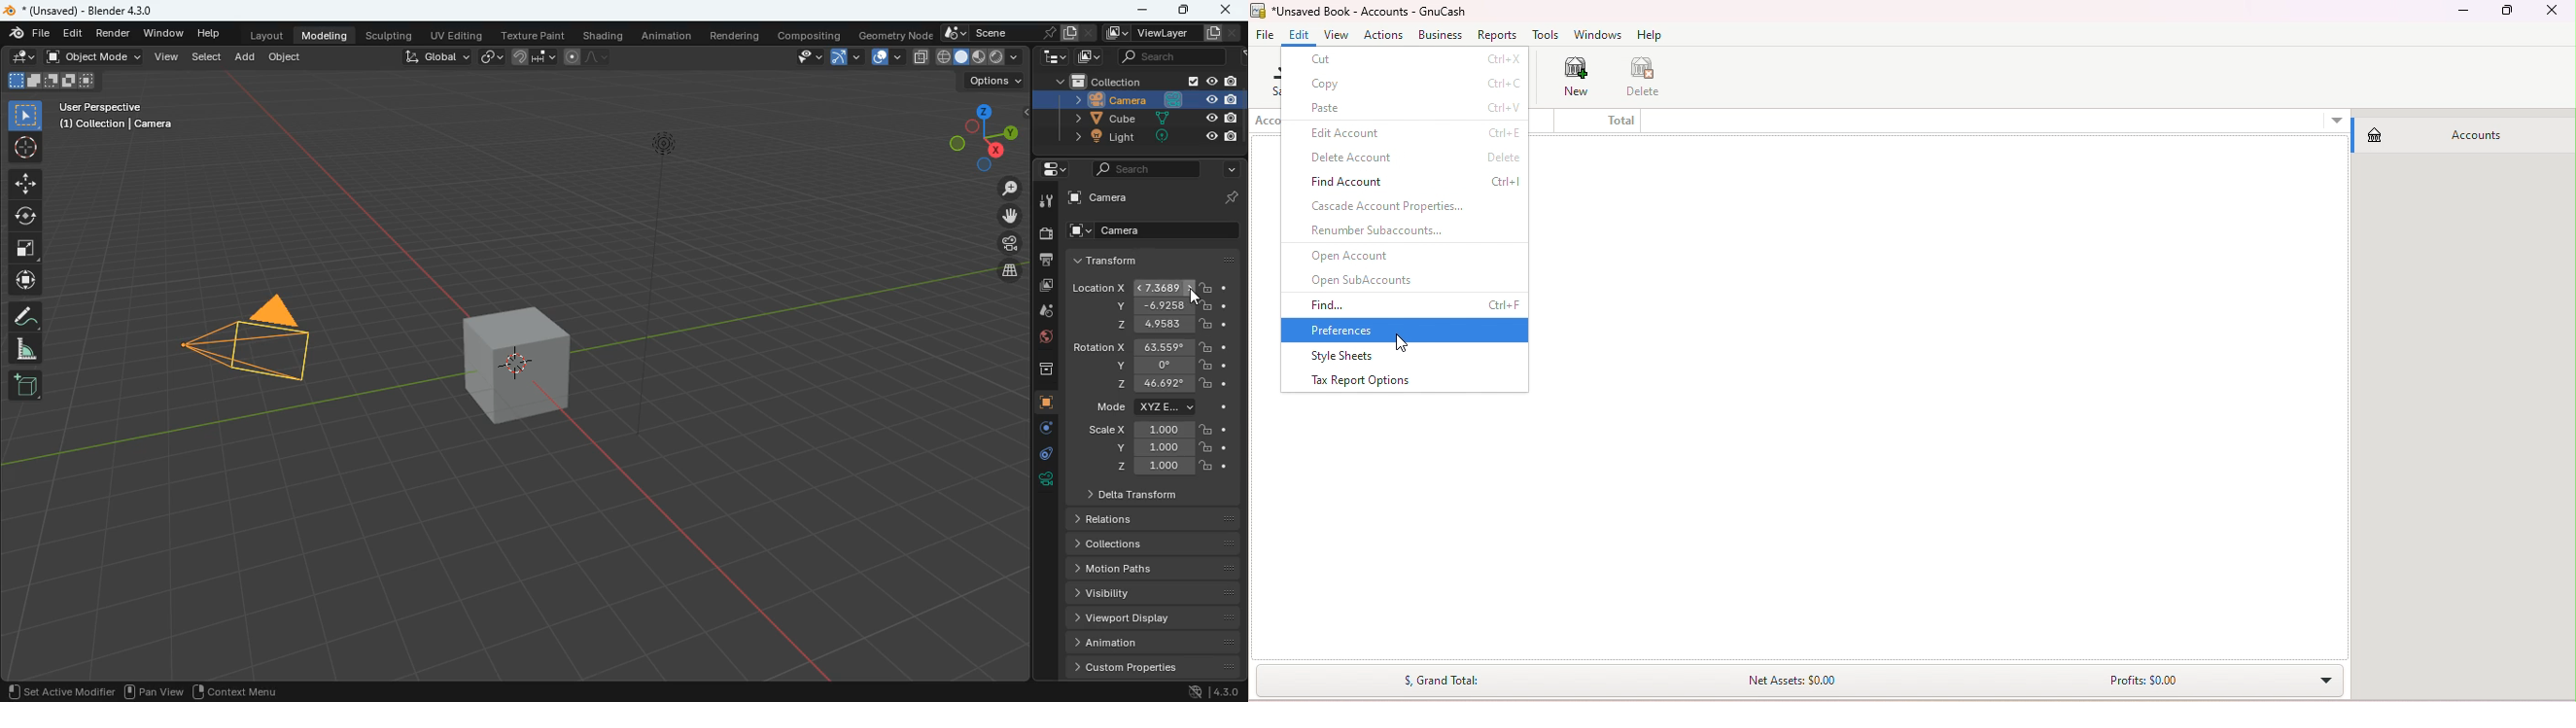 The width and height of the screenshot is (2576, 728). Describe the element at coordinates (1155, 520) in the screenshot. I see `relations` at that location.